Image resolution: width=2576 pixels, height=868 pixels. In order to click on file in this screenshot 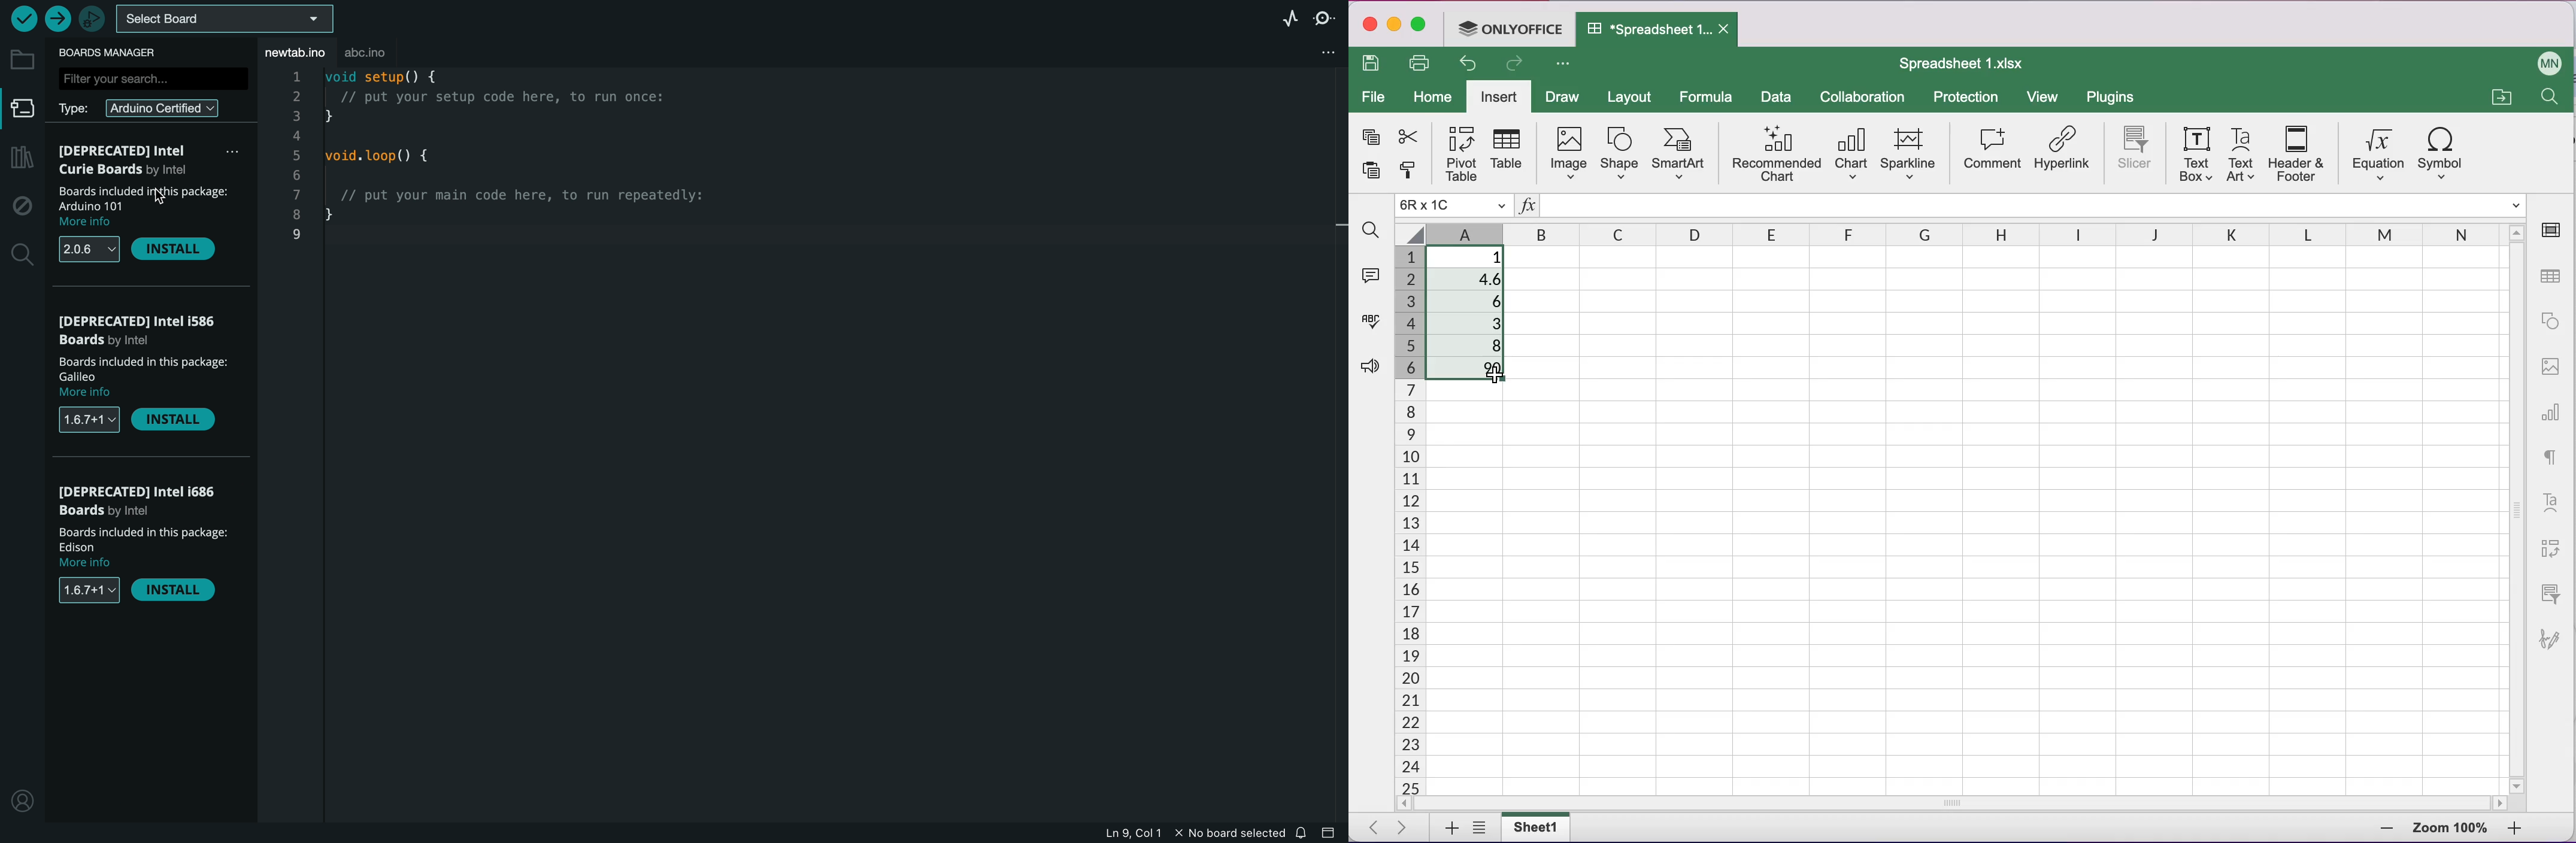, I will do `click(1376, 97)`.